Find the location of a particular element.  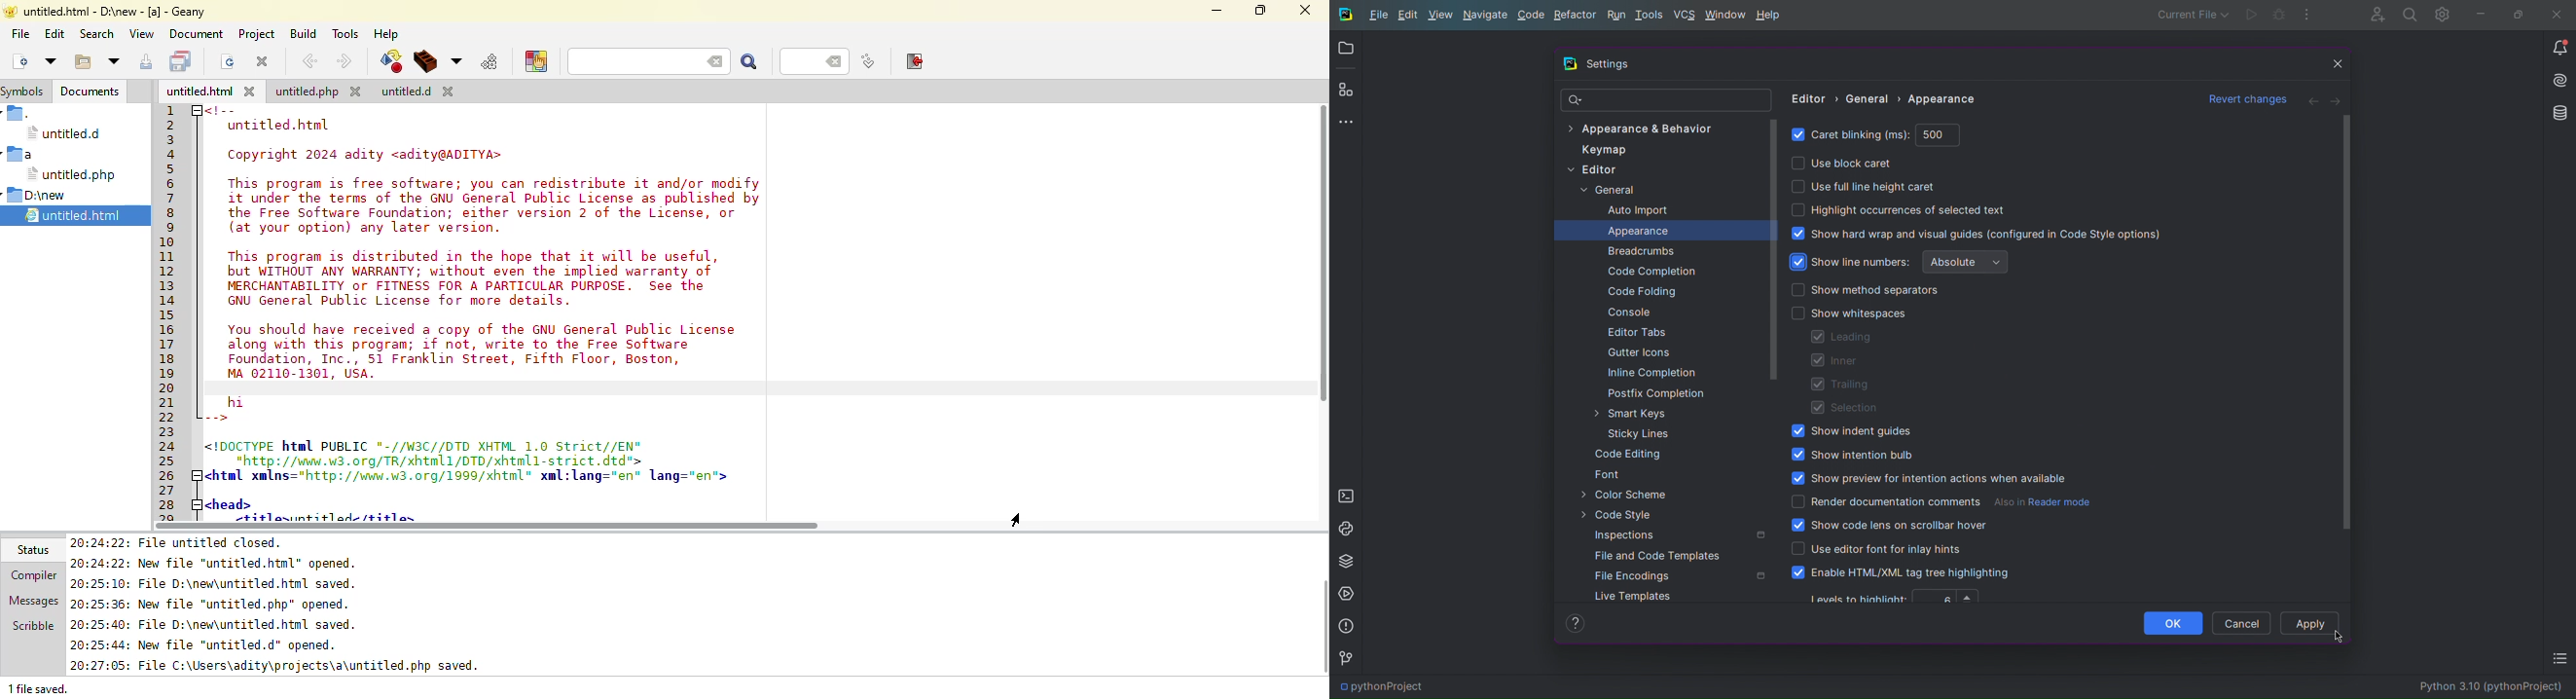

Smart Keys is located at coordinates (1633, 413).